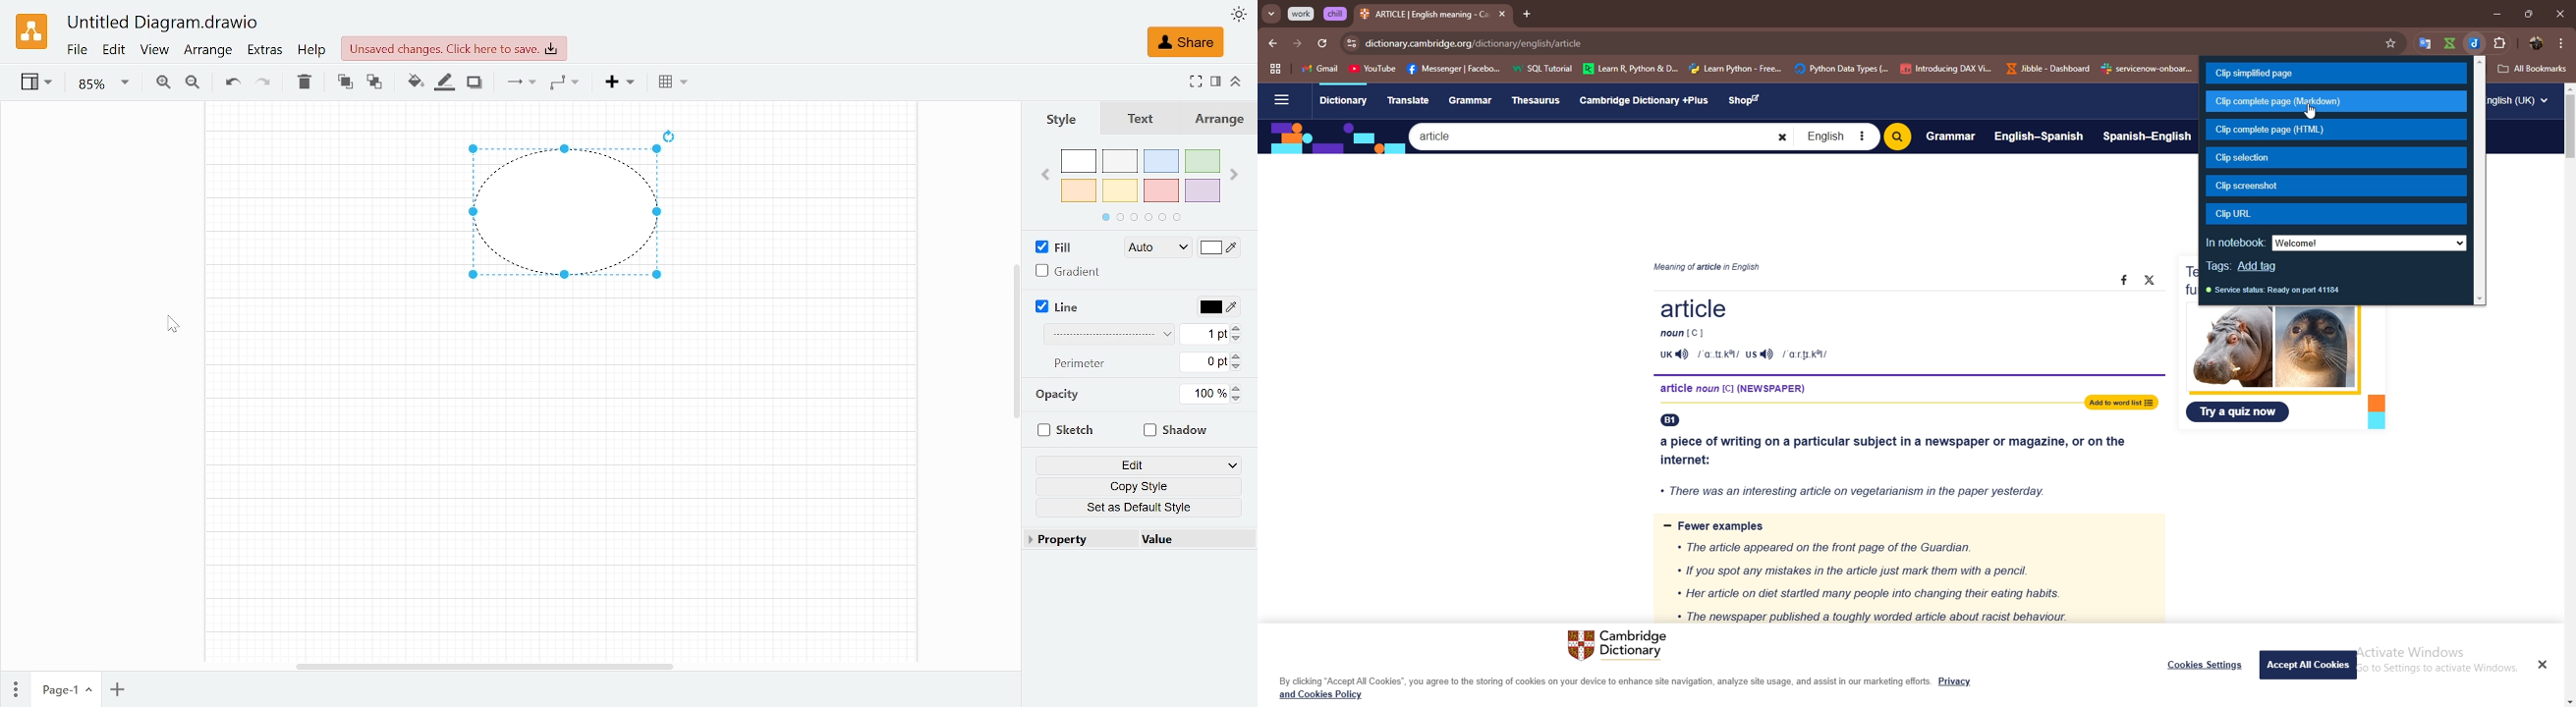  What do you see at coordinates (1272, 14) in the screenshot?
I see `search tabs` at bounding box center [1272, 14].